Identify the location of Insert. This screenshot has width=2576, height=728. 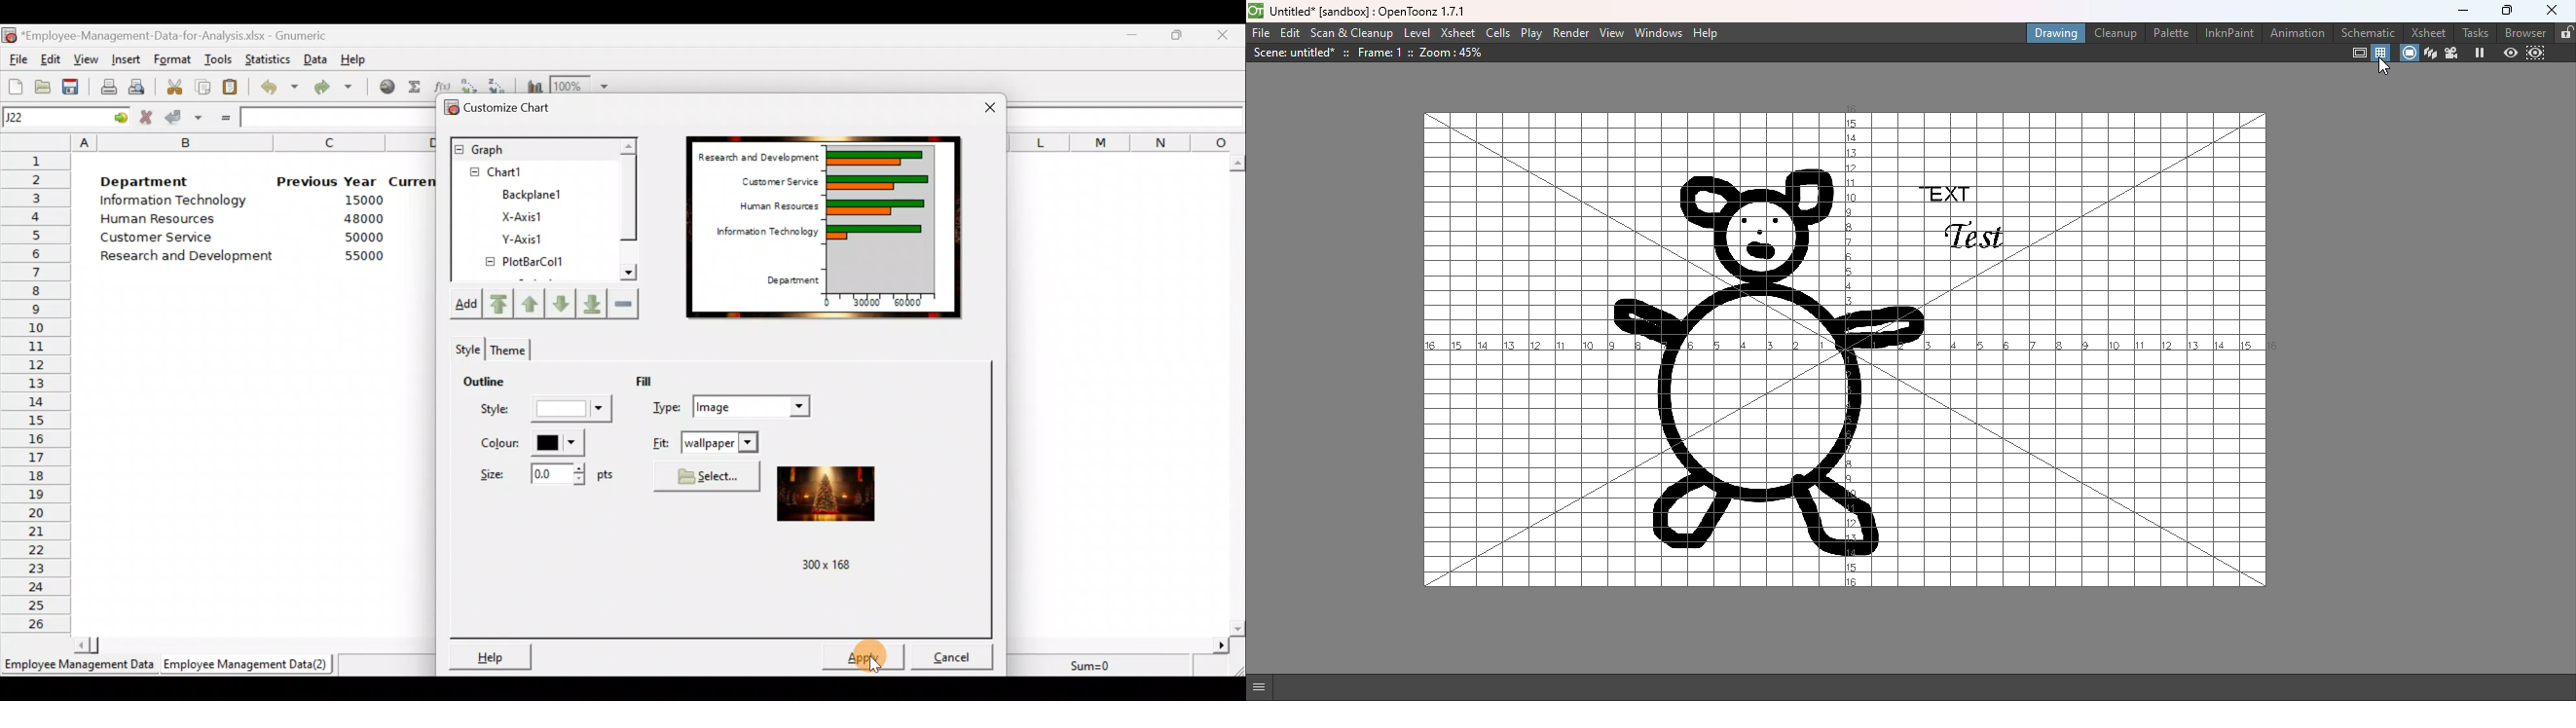
(129, 58).